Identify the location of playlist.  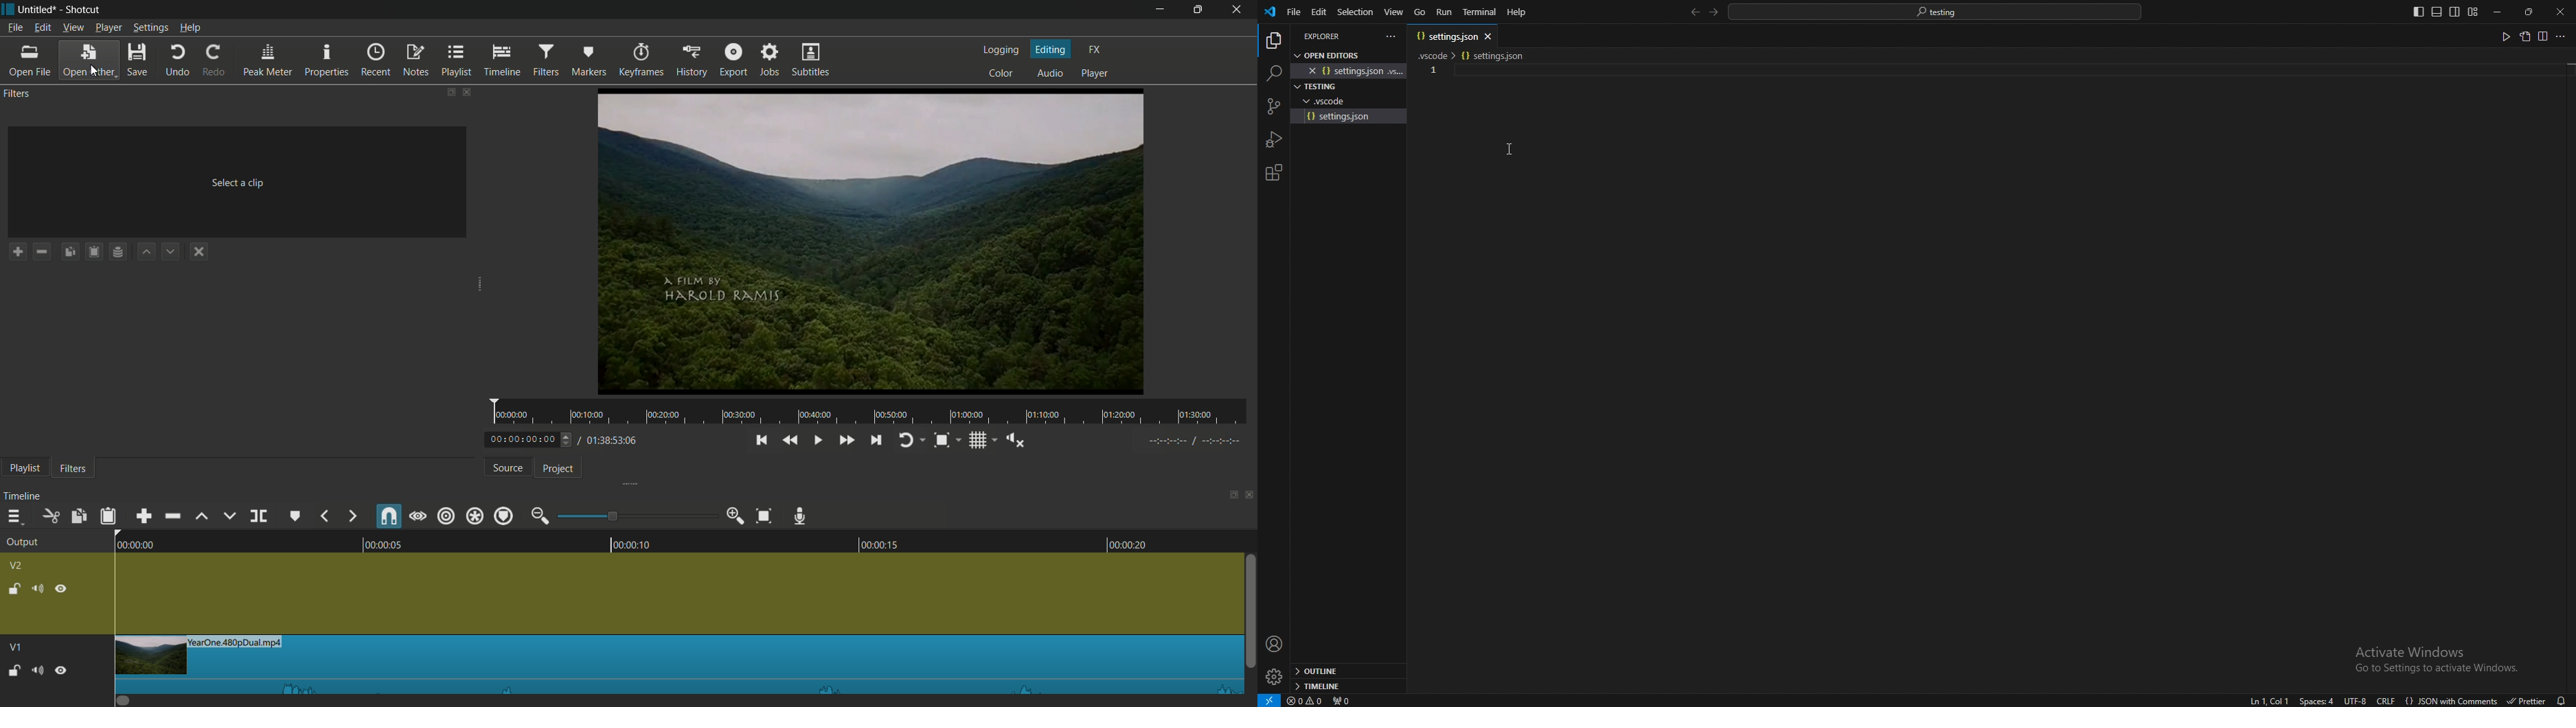
(24, 467).